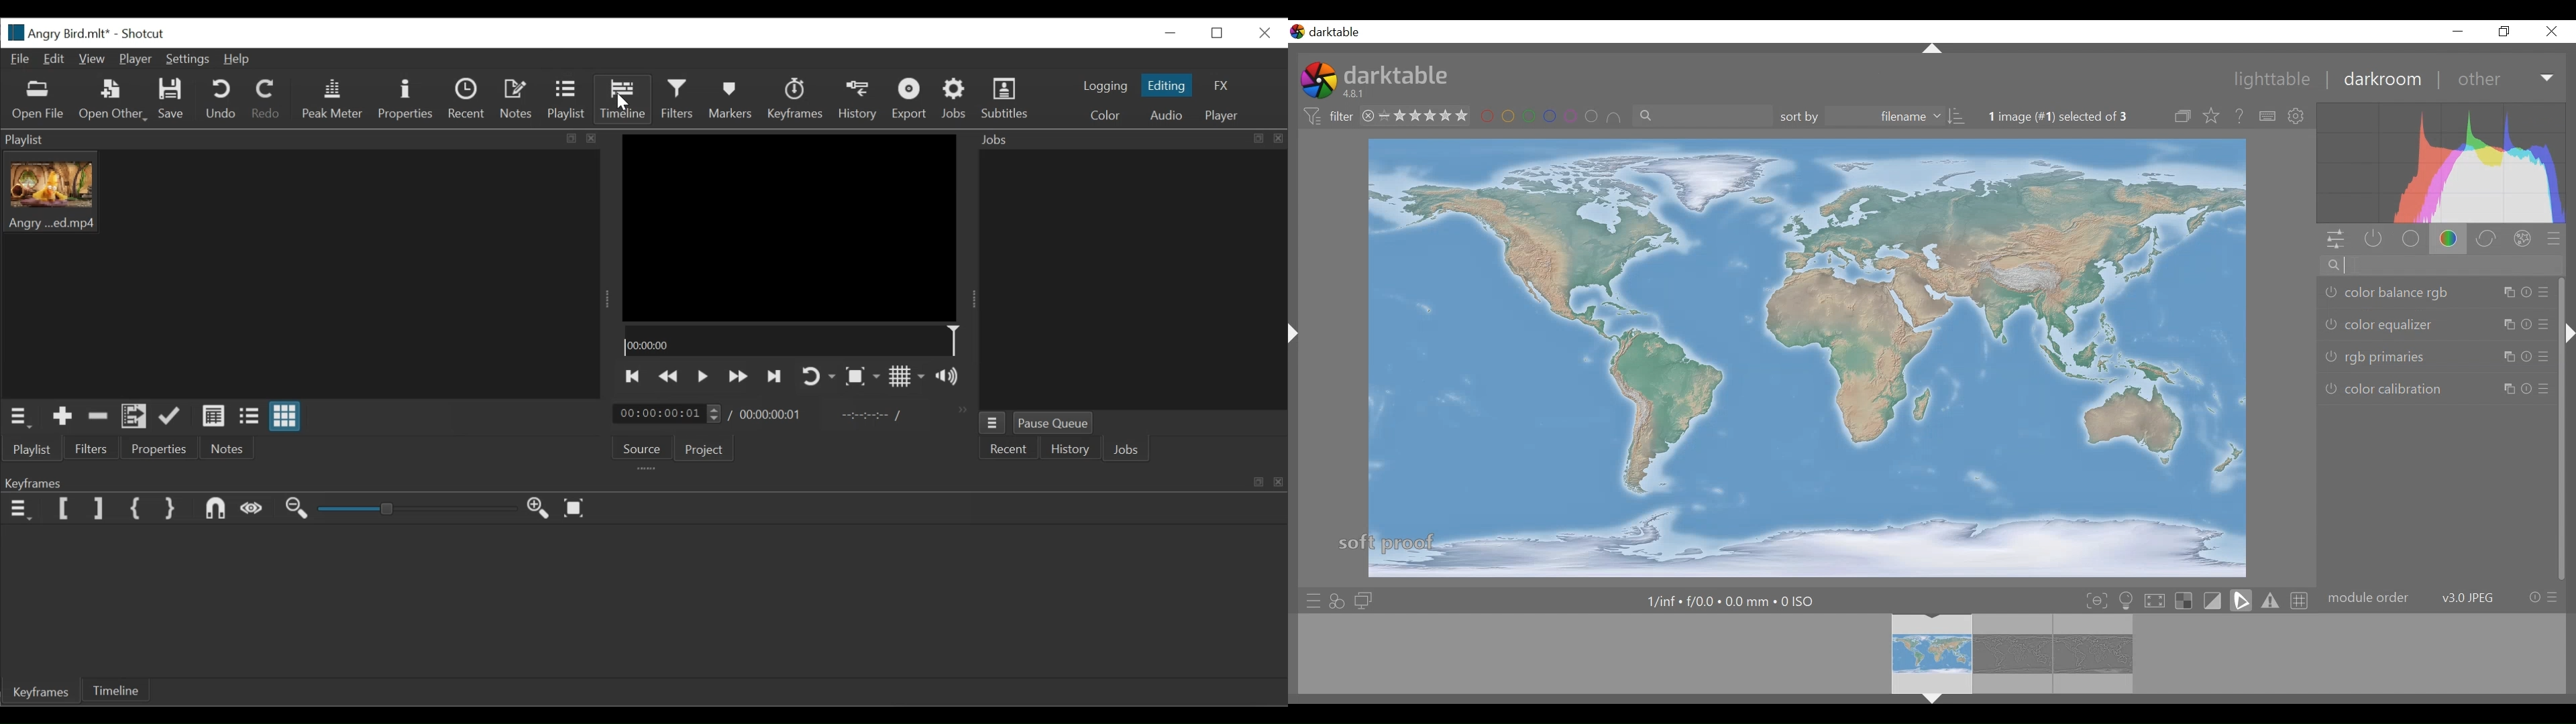 The height and width of the screenshot is (728, 2576). What do you see at coordinates (408, 99) in the screenshot?
I see `Properties` at bounding box center [408, 99].